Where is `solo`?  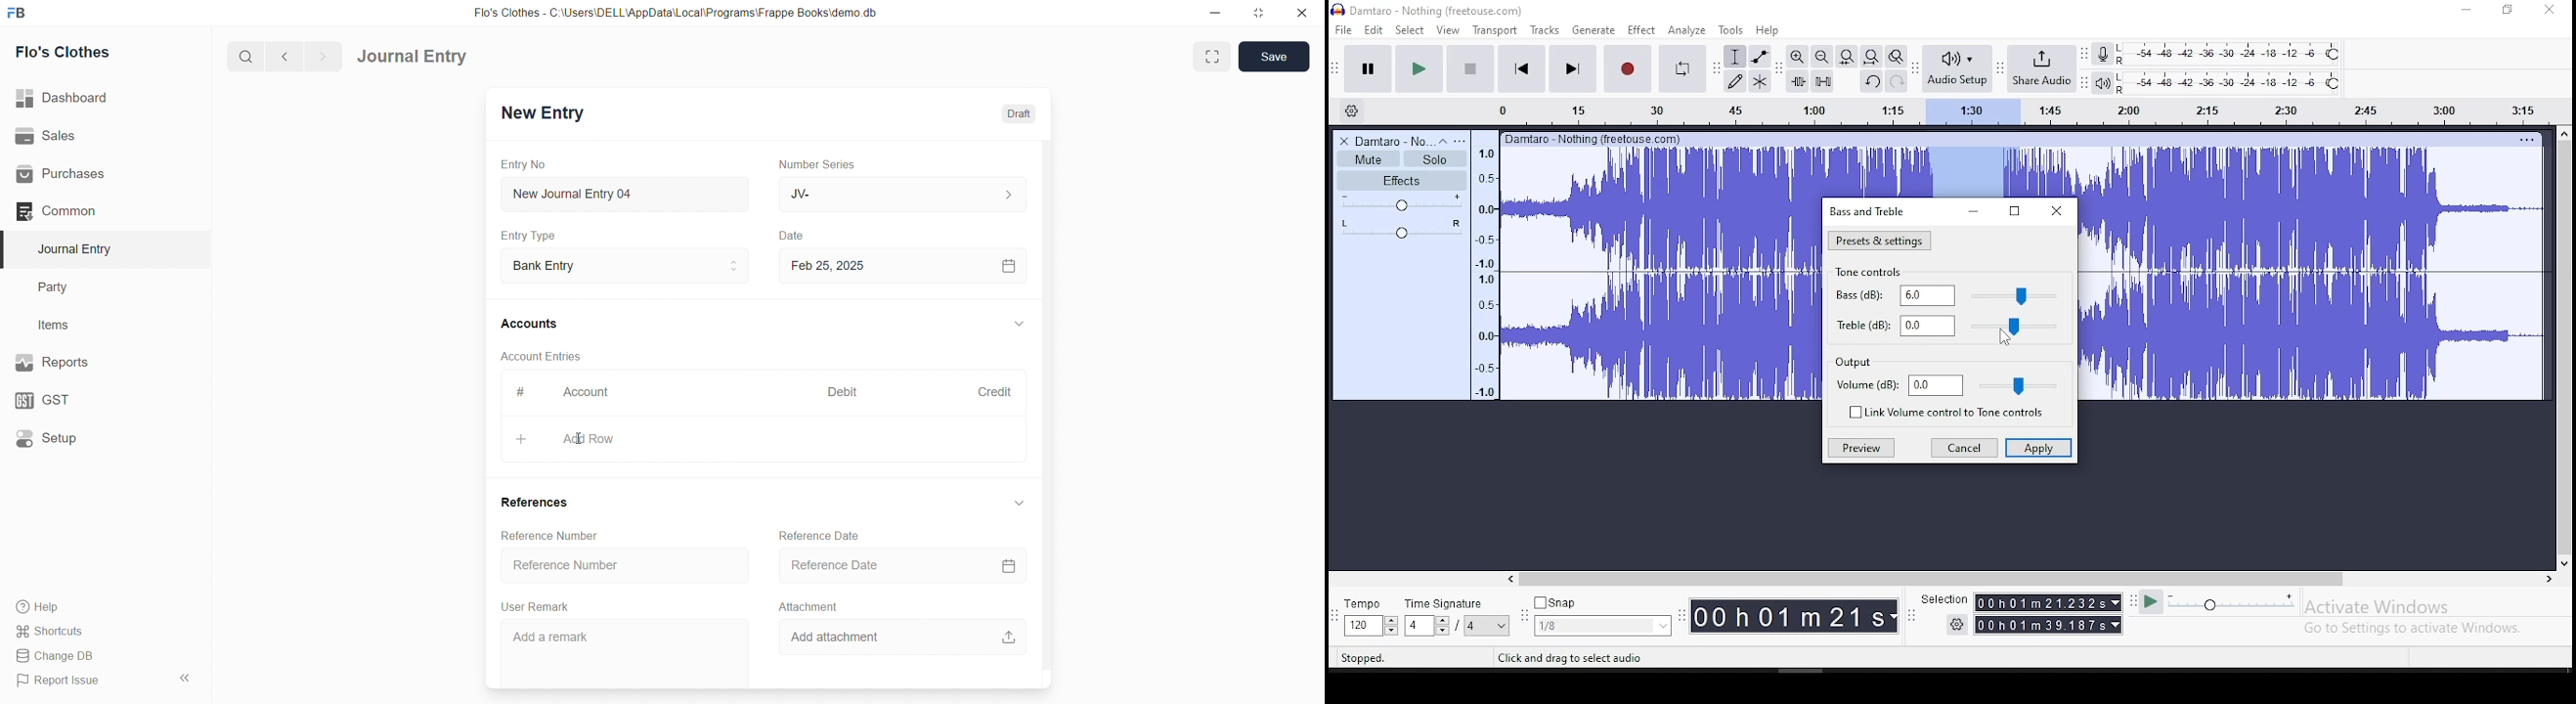 solo is located at coordinates (1435, 159).